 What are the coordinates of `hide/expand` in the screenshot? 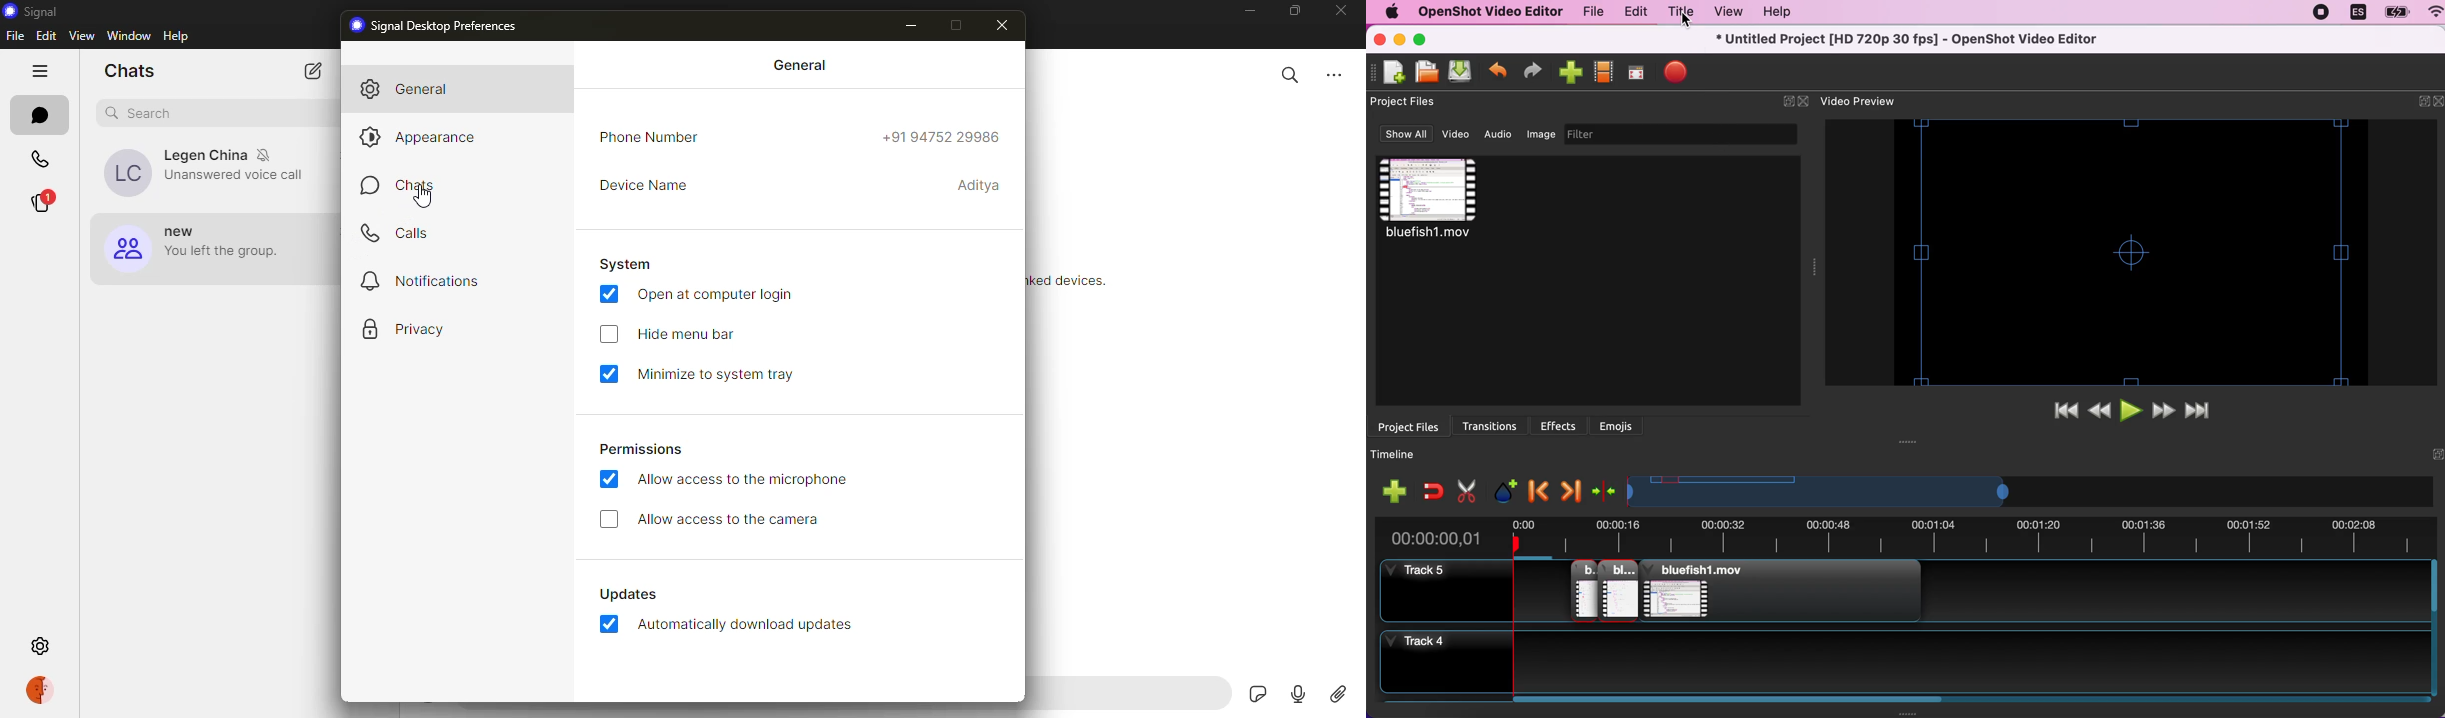 It's located at (2433, 455).